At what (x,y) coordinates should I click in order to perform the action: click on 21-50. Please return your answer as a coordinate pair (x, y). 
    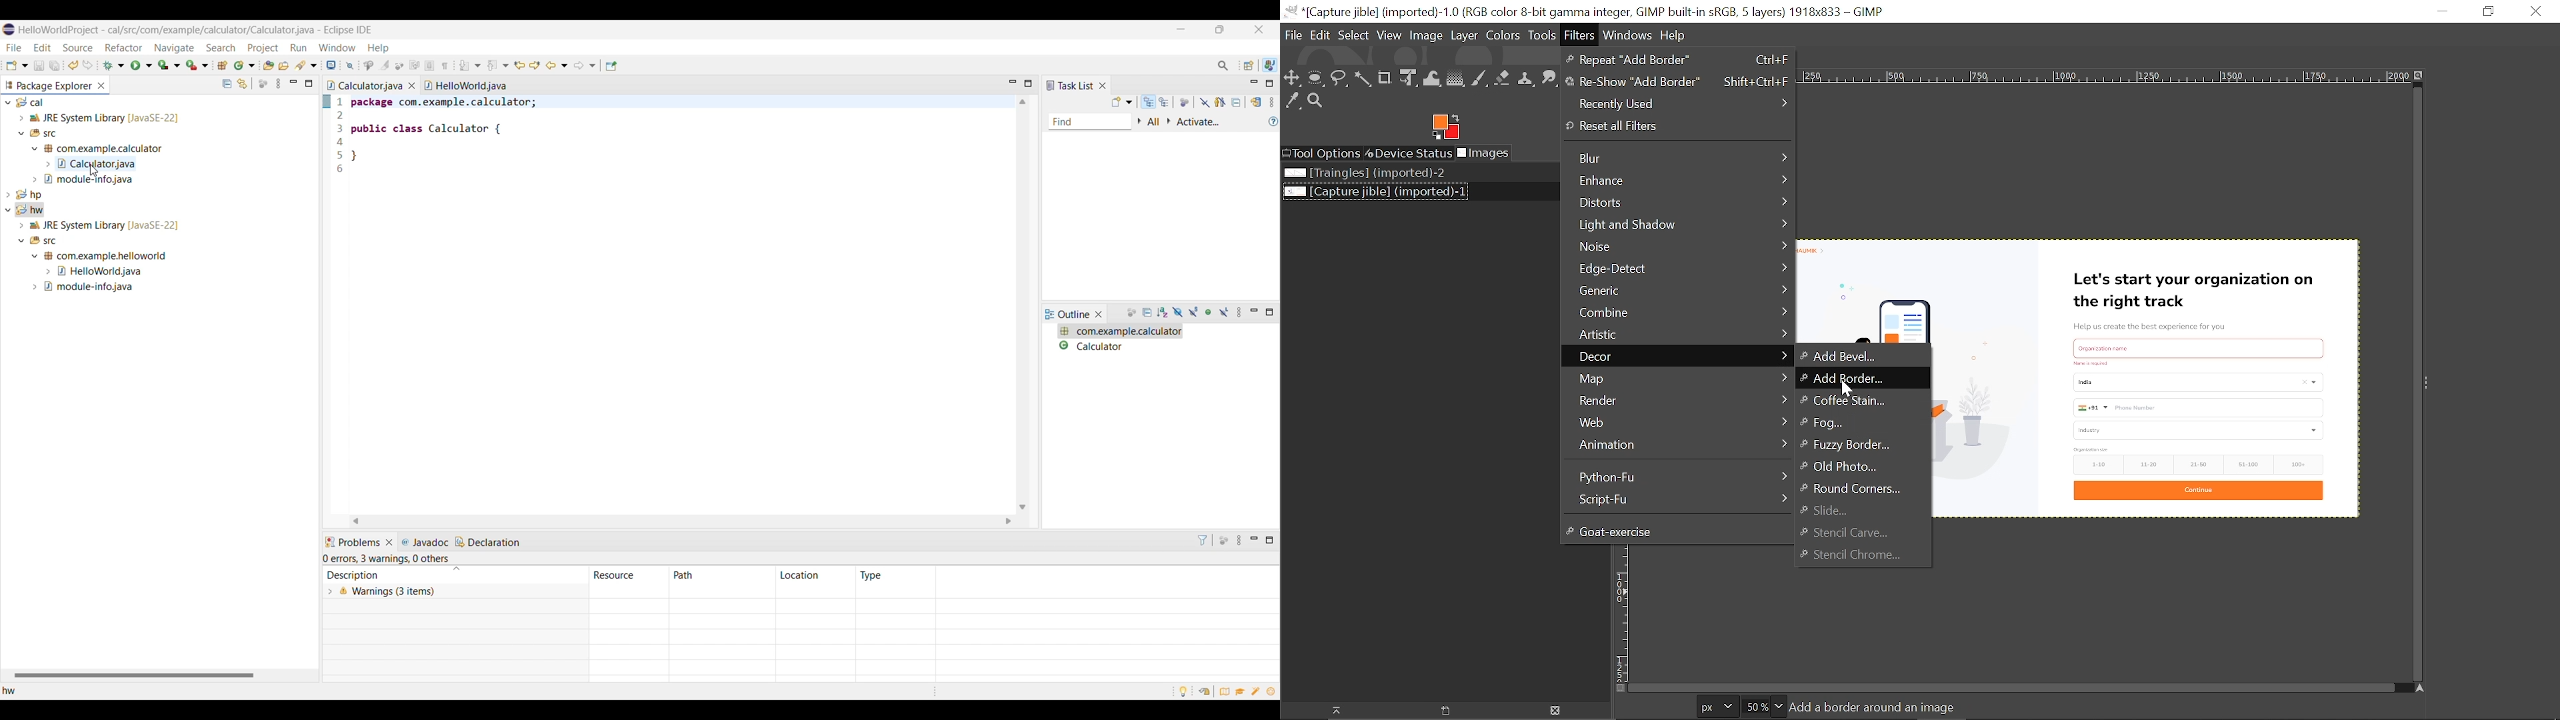
    Looking at the image, I should click on (2199, 463).